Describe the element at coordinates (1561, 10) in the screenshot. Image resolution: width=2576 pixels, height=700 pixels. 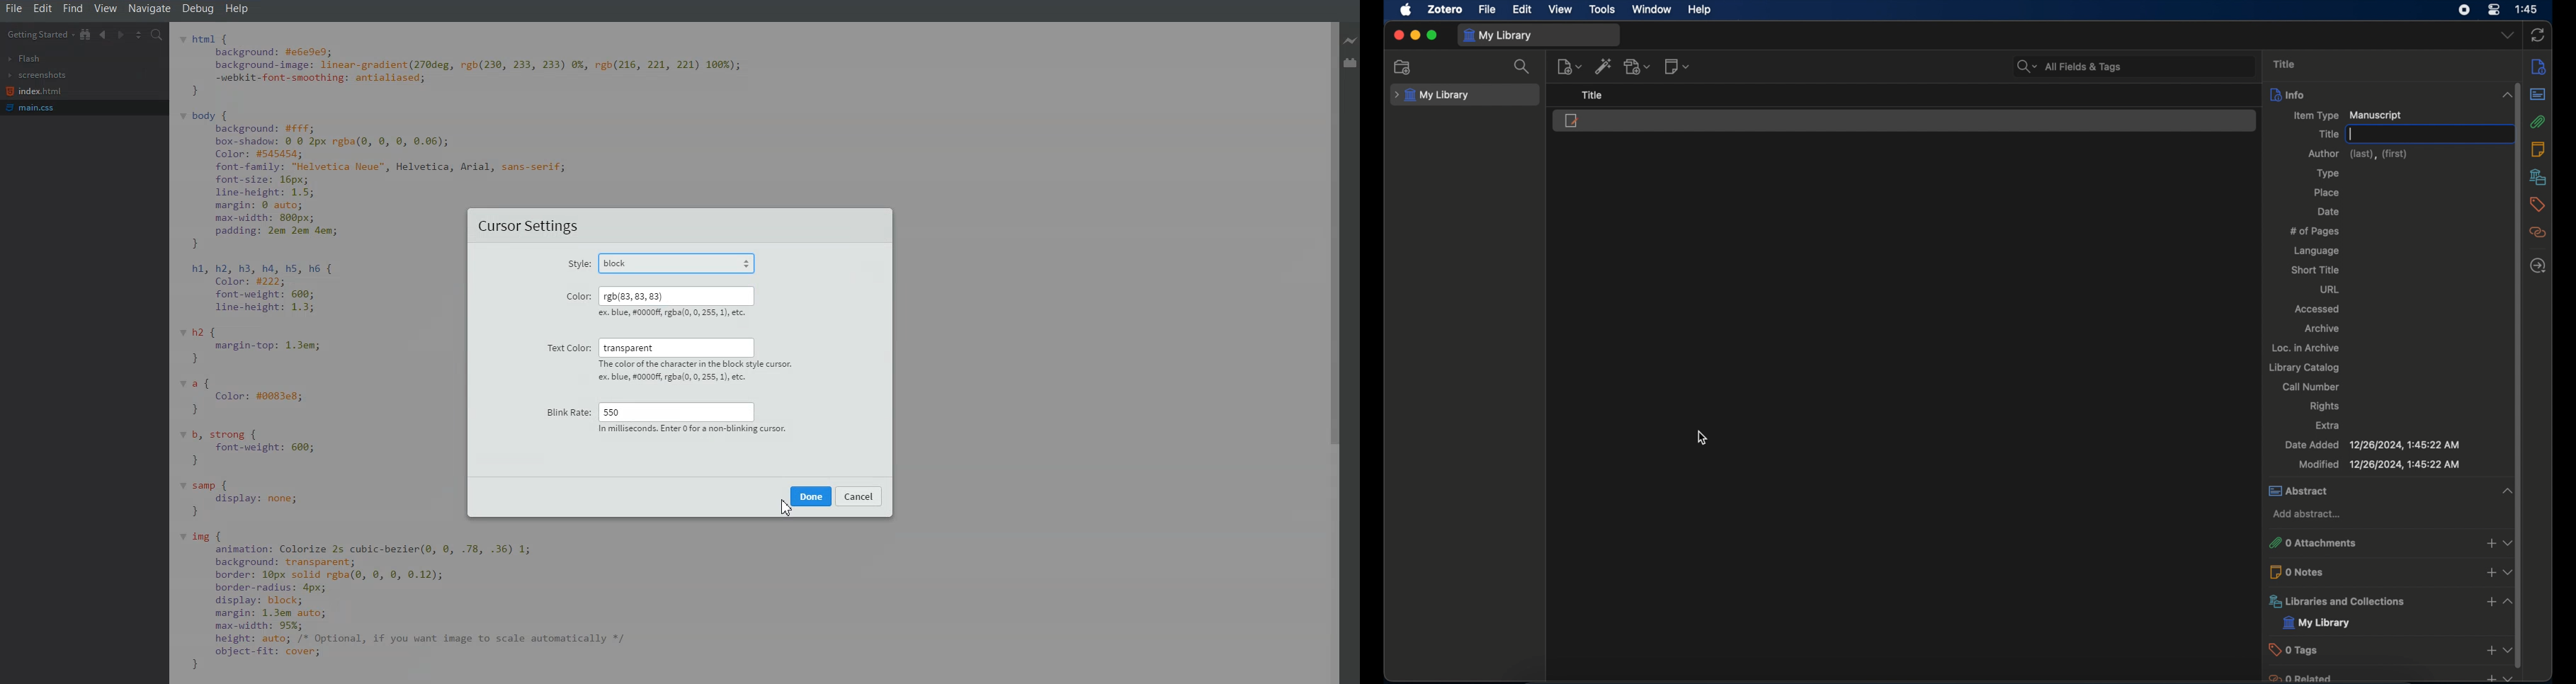
I see `view` at that location.